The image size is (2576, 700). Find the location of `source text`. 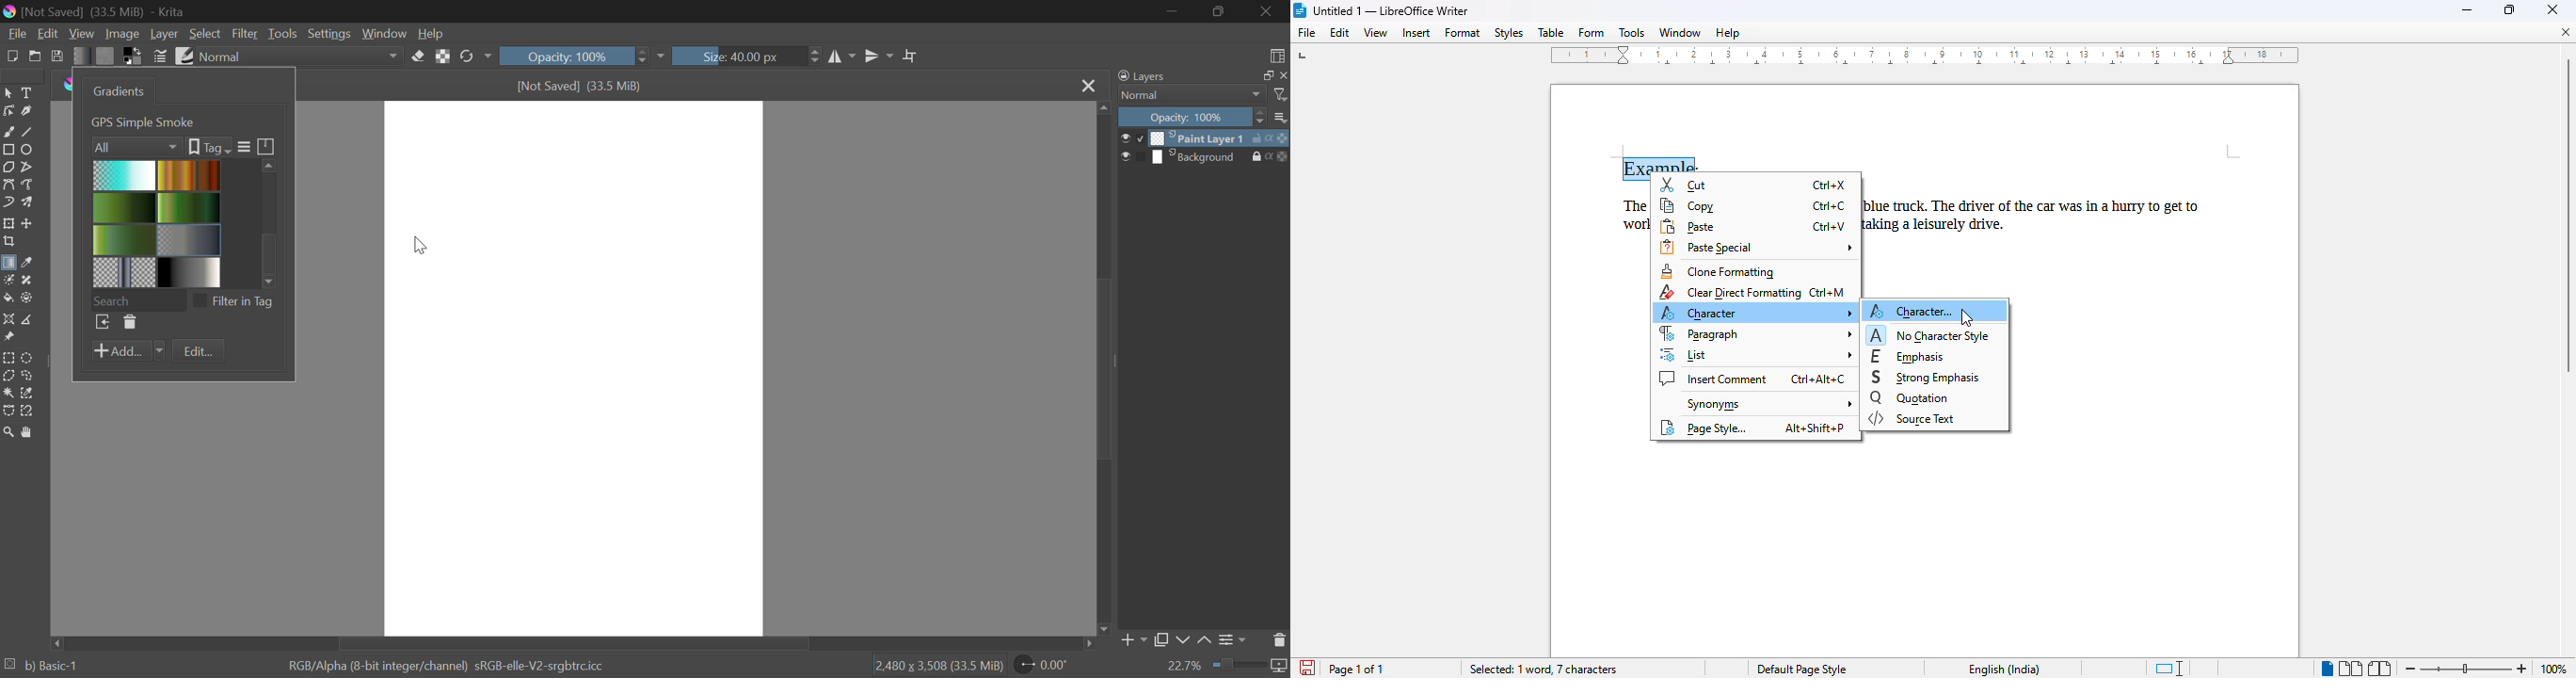

source text is located at coordinates (1912, 417).